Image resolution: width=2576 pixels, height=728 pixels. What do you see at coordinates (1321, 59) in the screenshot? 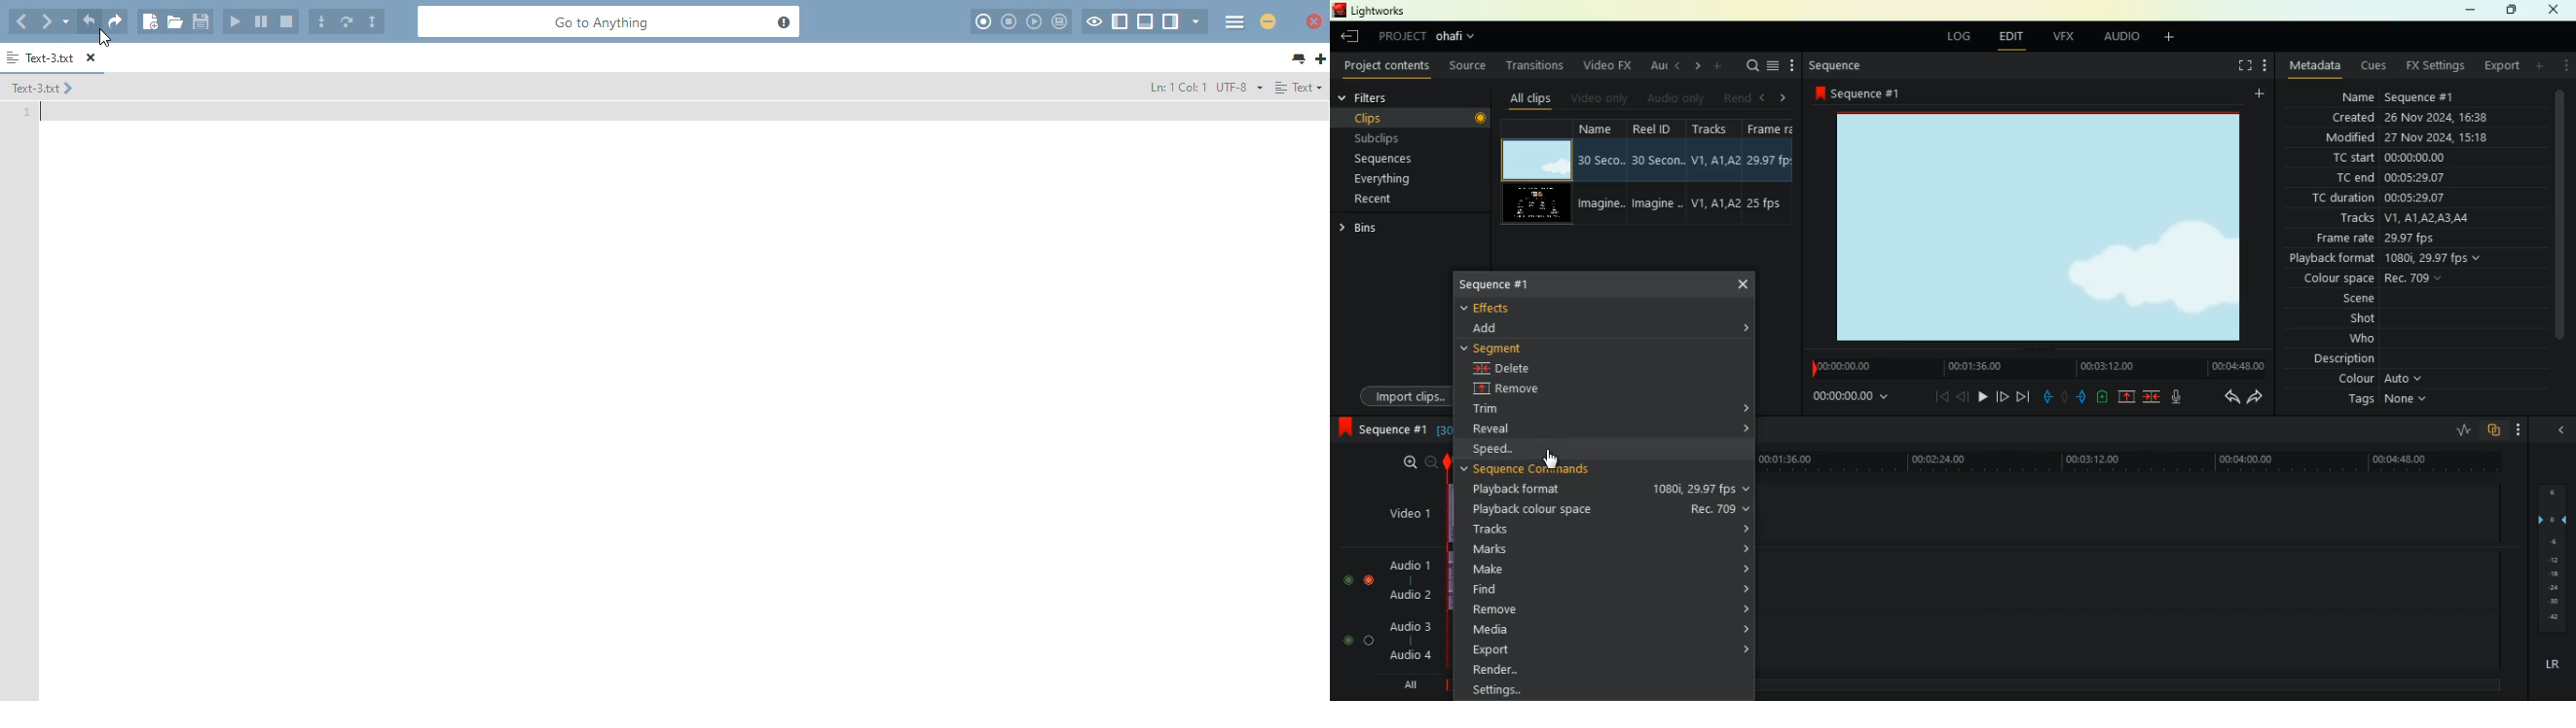
I see `Add` at bounding box center [1321, 59].